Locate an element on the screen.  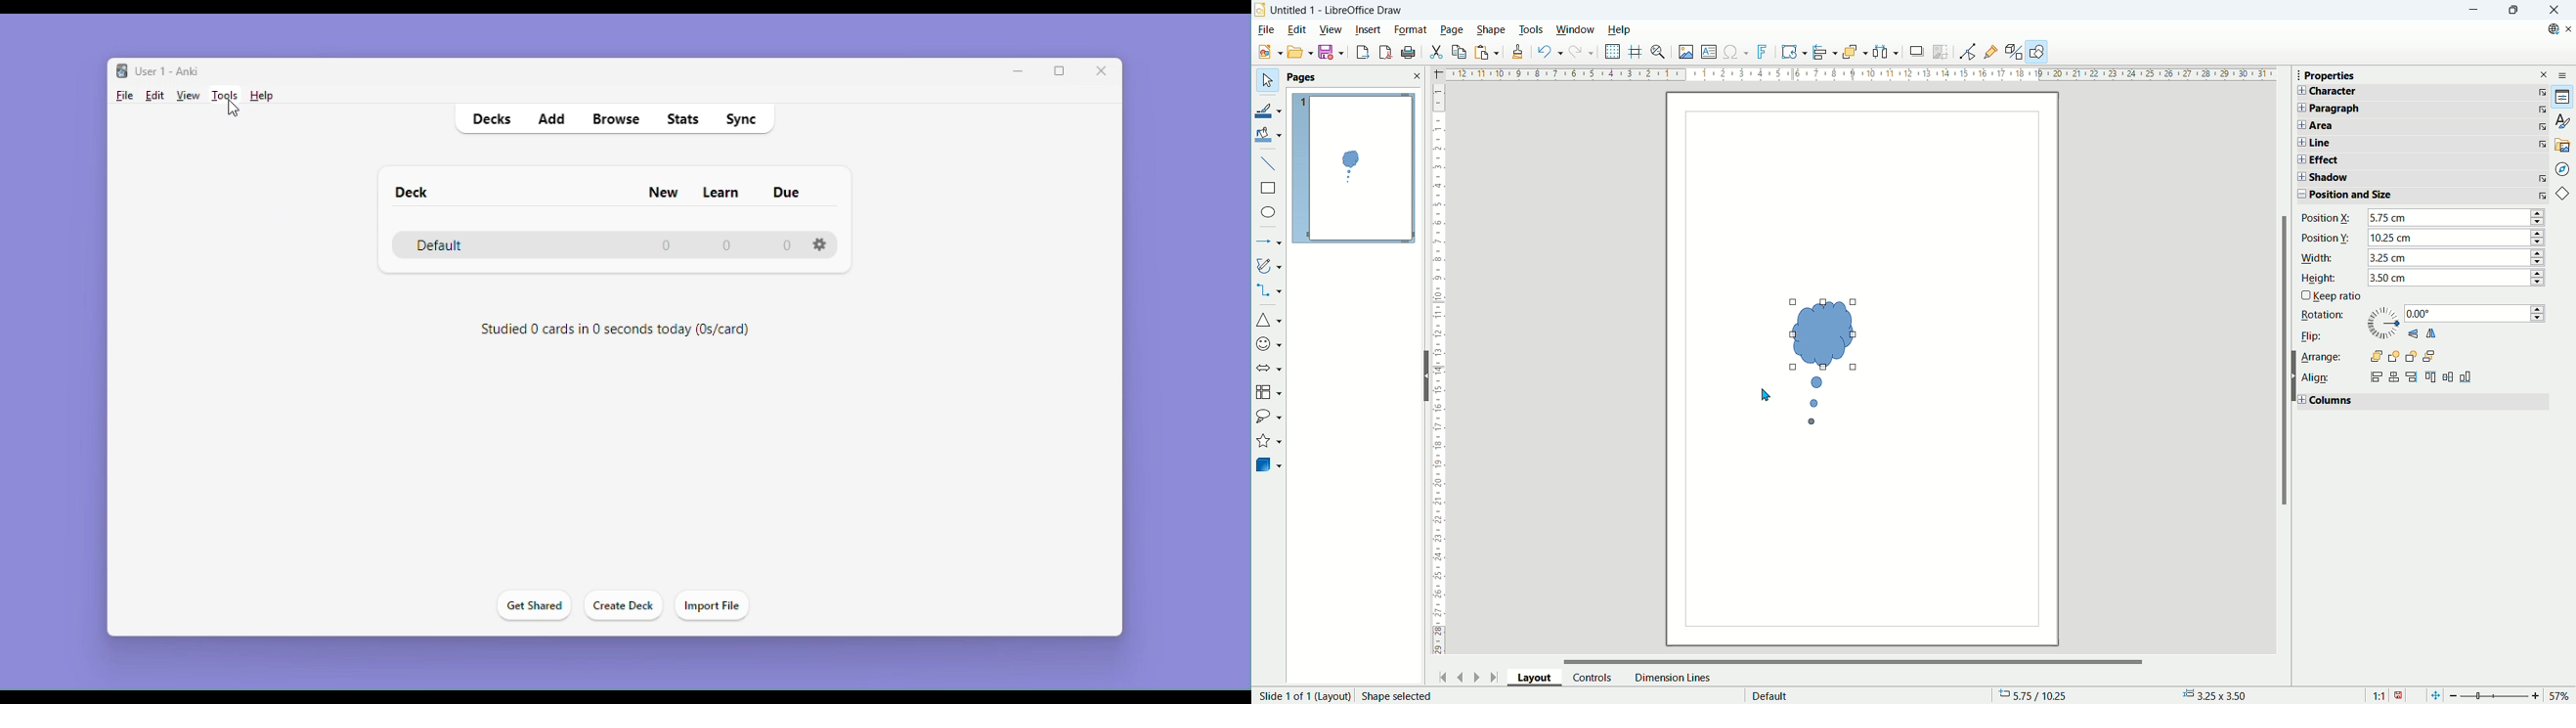
edit is located at coordinates (1296, 31).